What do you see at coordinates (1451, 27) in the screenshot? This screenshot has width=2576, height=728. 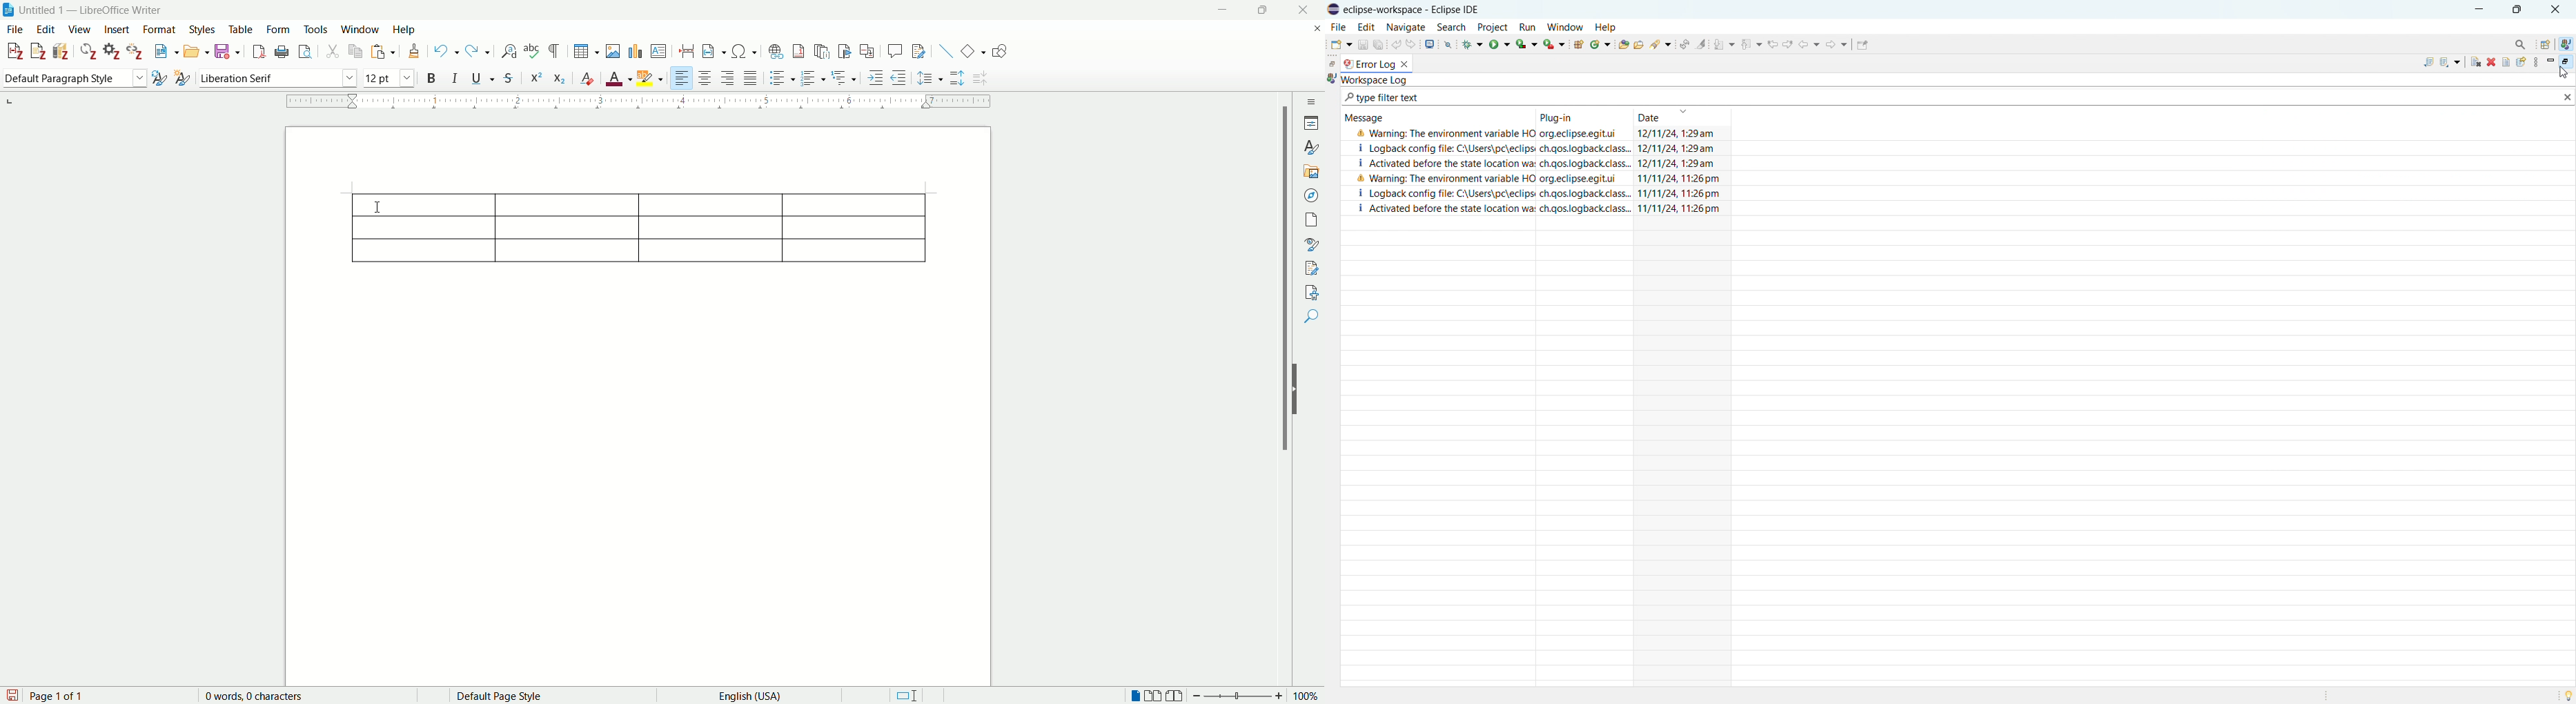 I see `search` at bounding box center [1451, 27].